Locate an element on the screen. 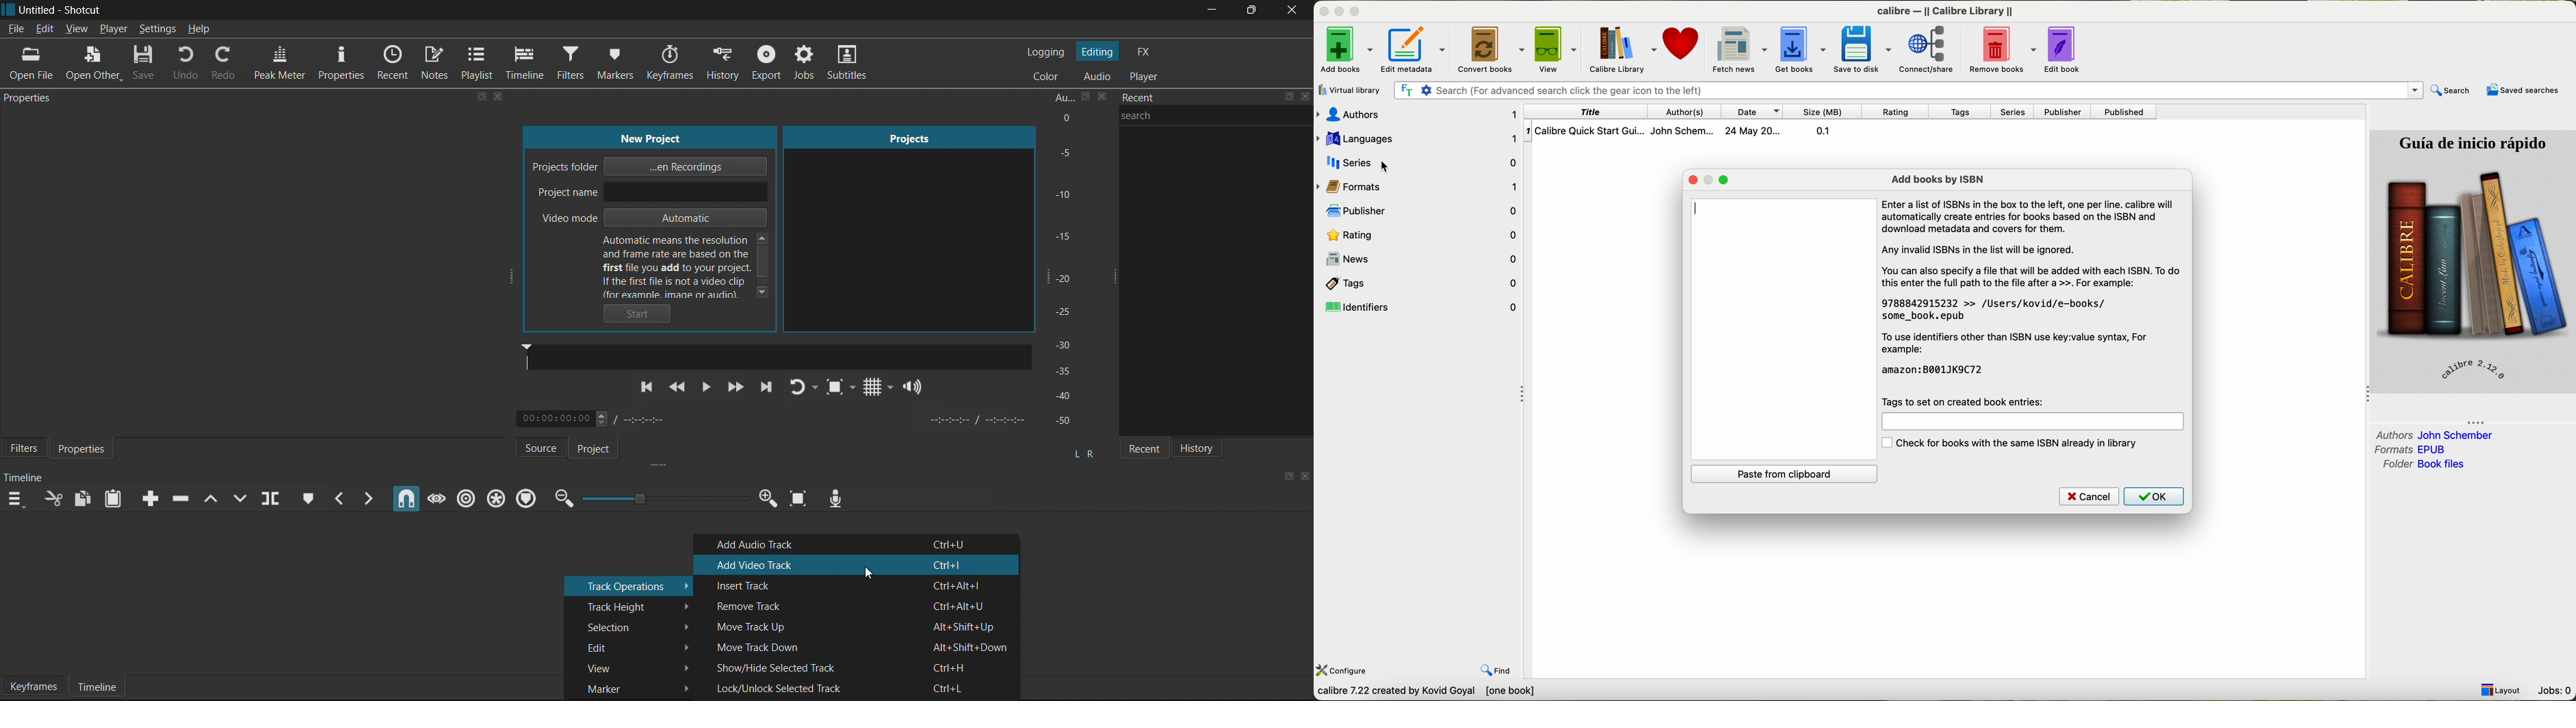 The width and height of the screenshot is (2576, 728). Peak Meter is located at coordinates (278, 64).